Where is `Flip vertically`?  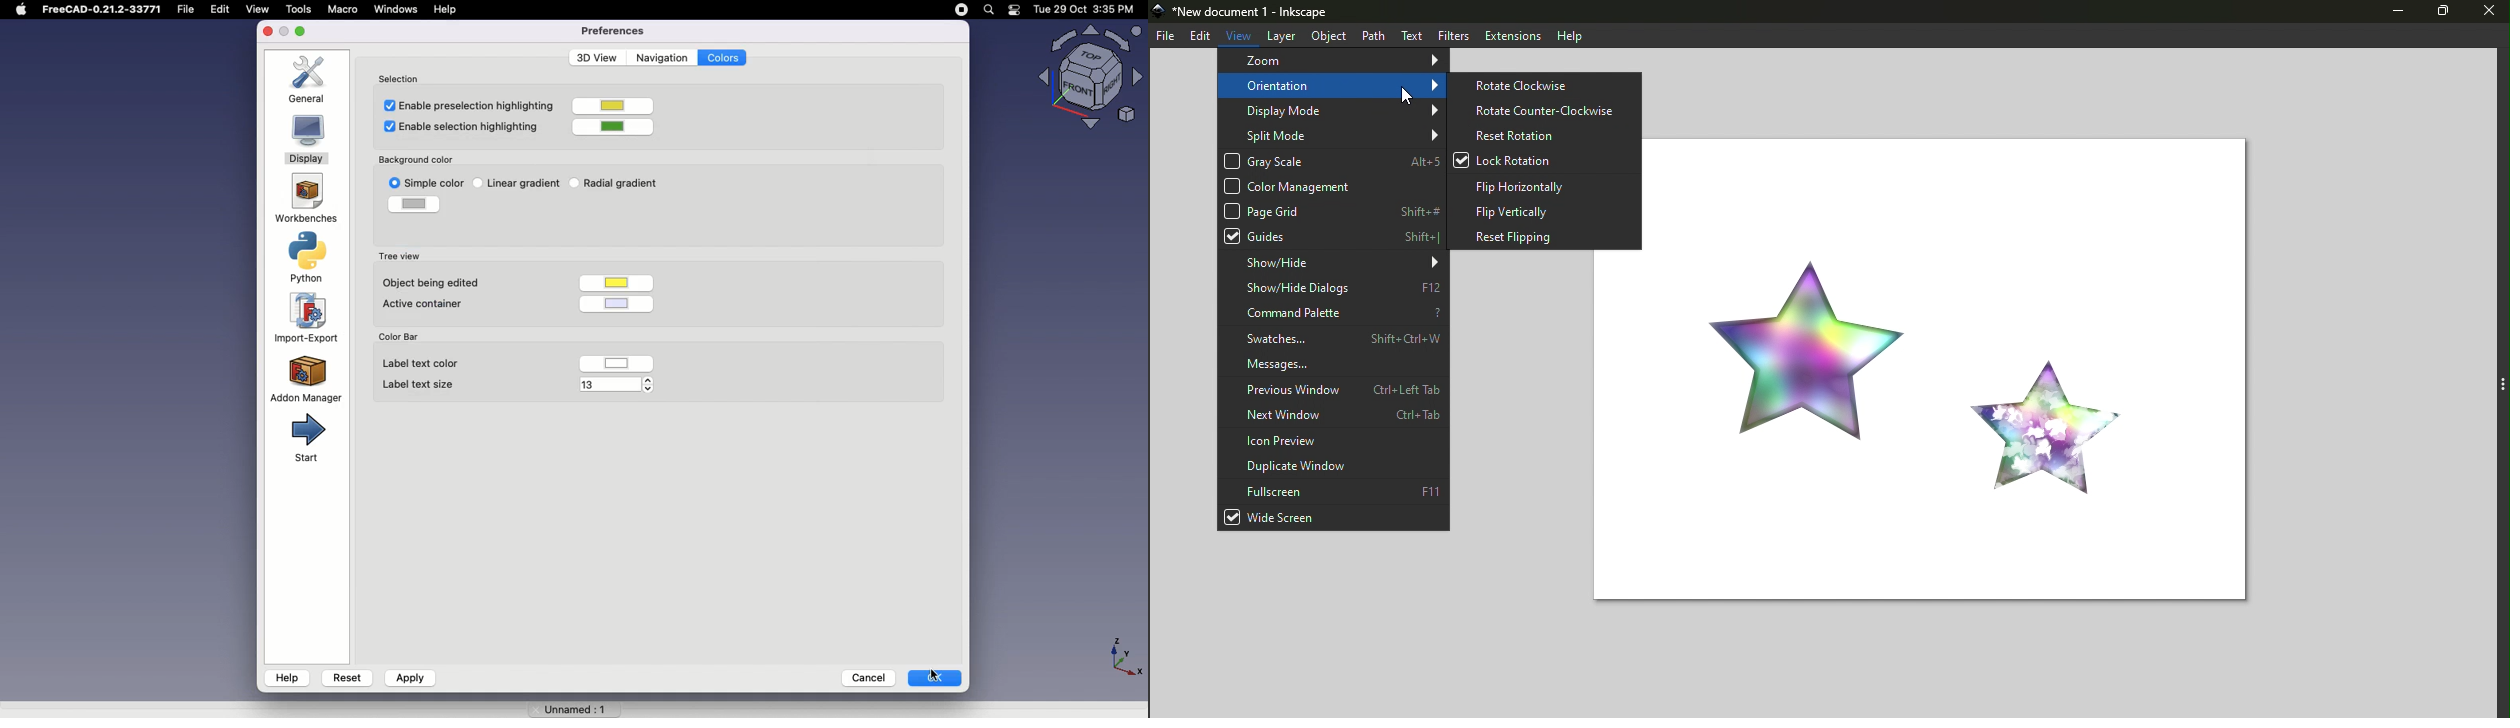
Flip vertically is located at coordinates (1545, 209).